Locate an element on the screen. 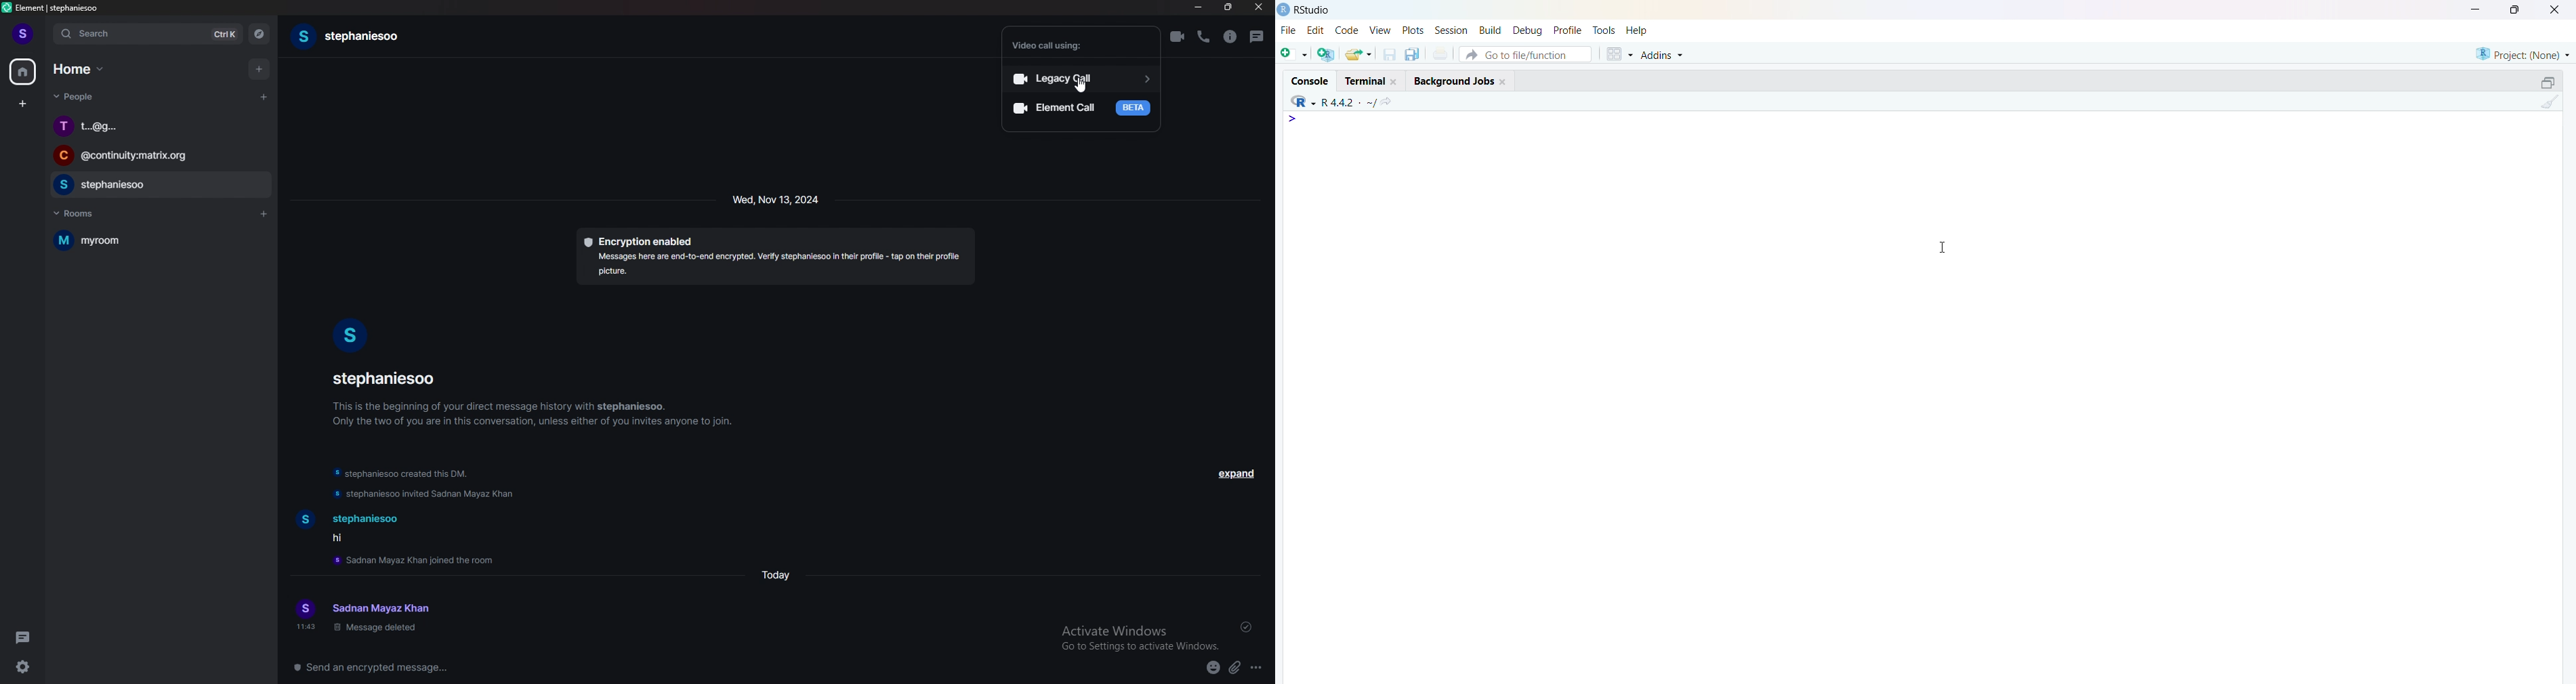 This screenshot has width=2576, height=700. R 4.4.2 ~/ is located at coordinates (1350, 102).